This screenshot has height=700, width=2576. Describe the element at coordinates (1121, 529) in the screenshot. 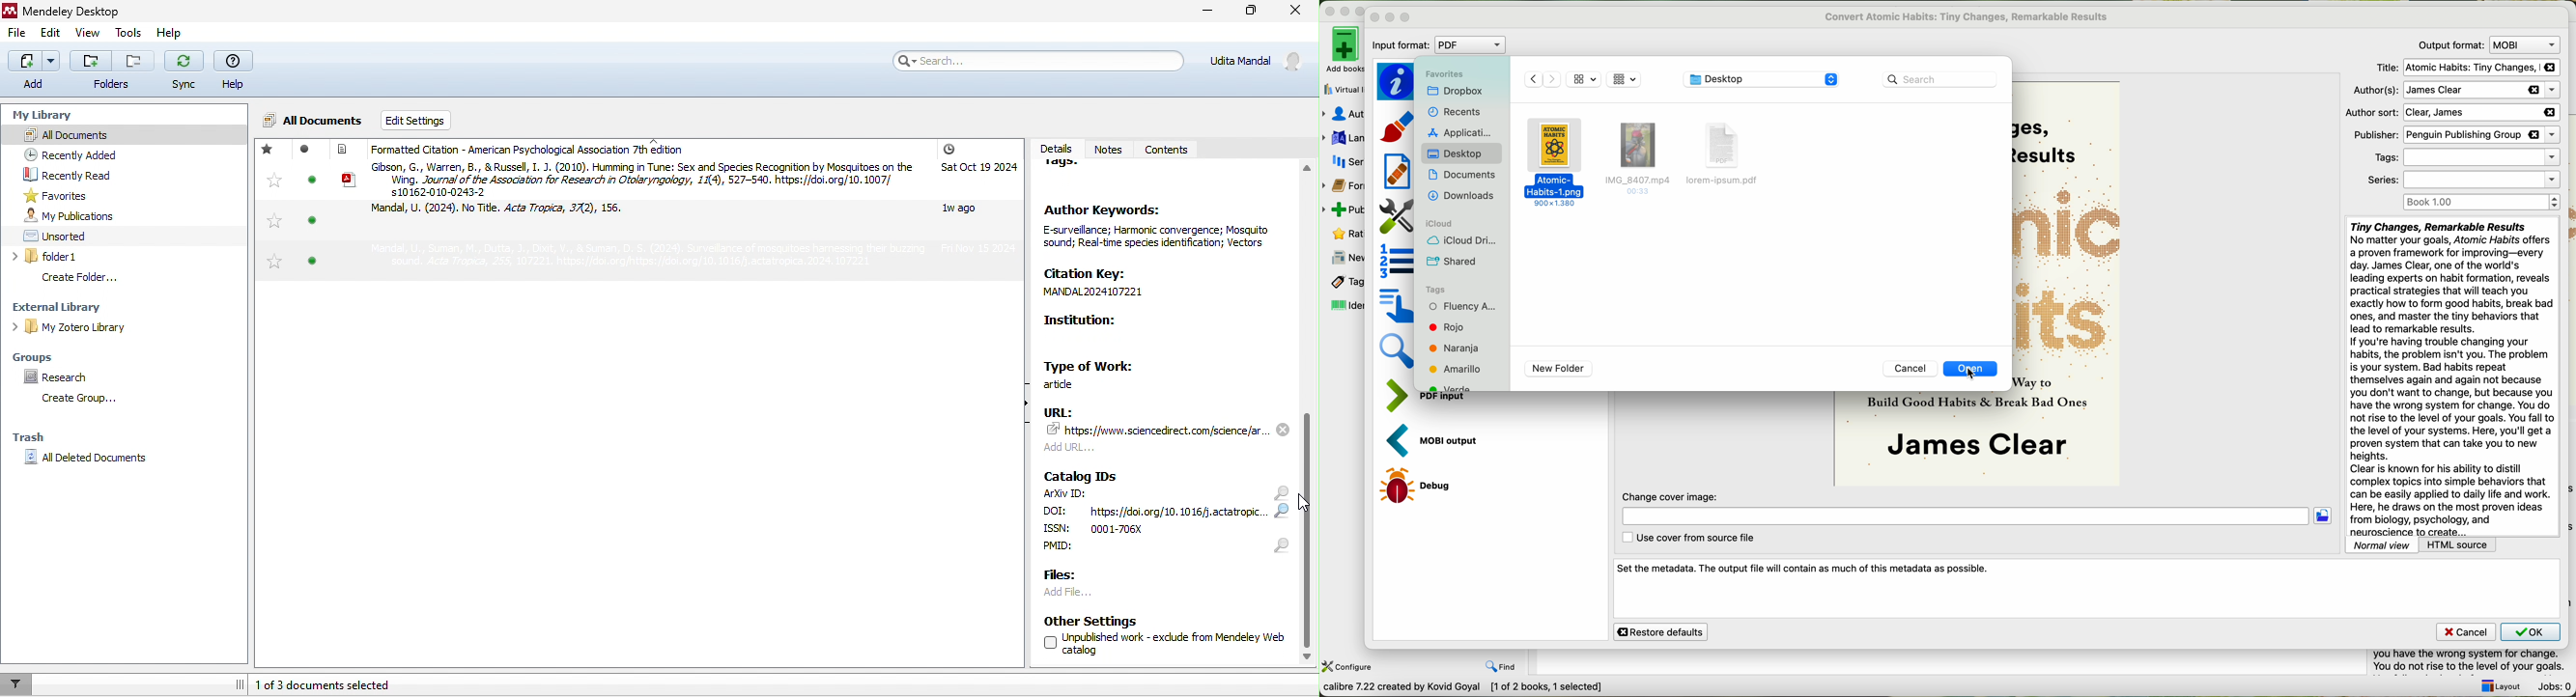

I see `ISSN` at that location.